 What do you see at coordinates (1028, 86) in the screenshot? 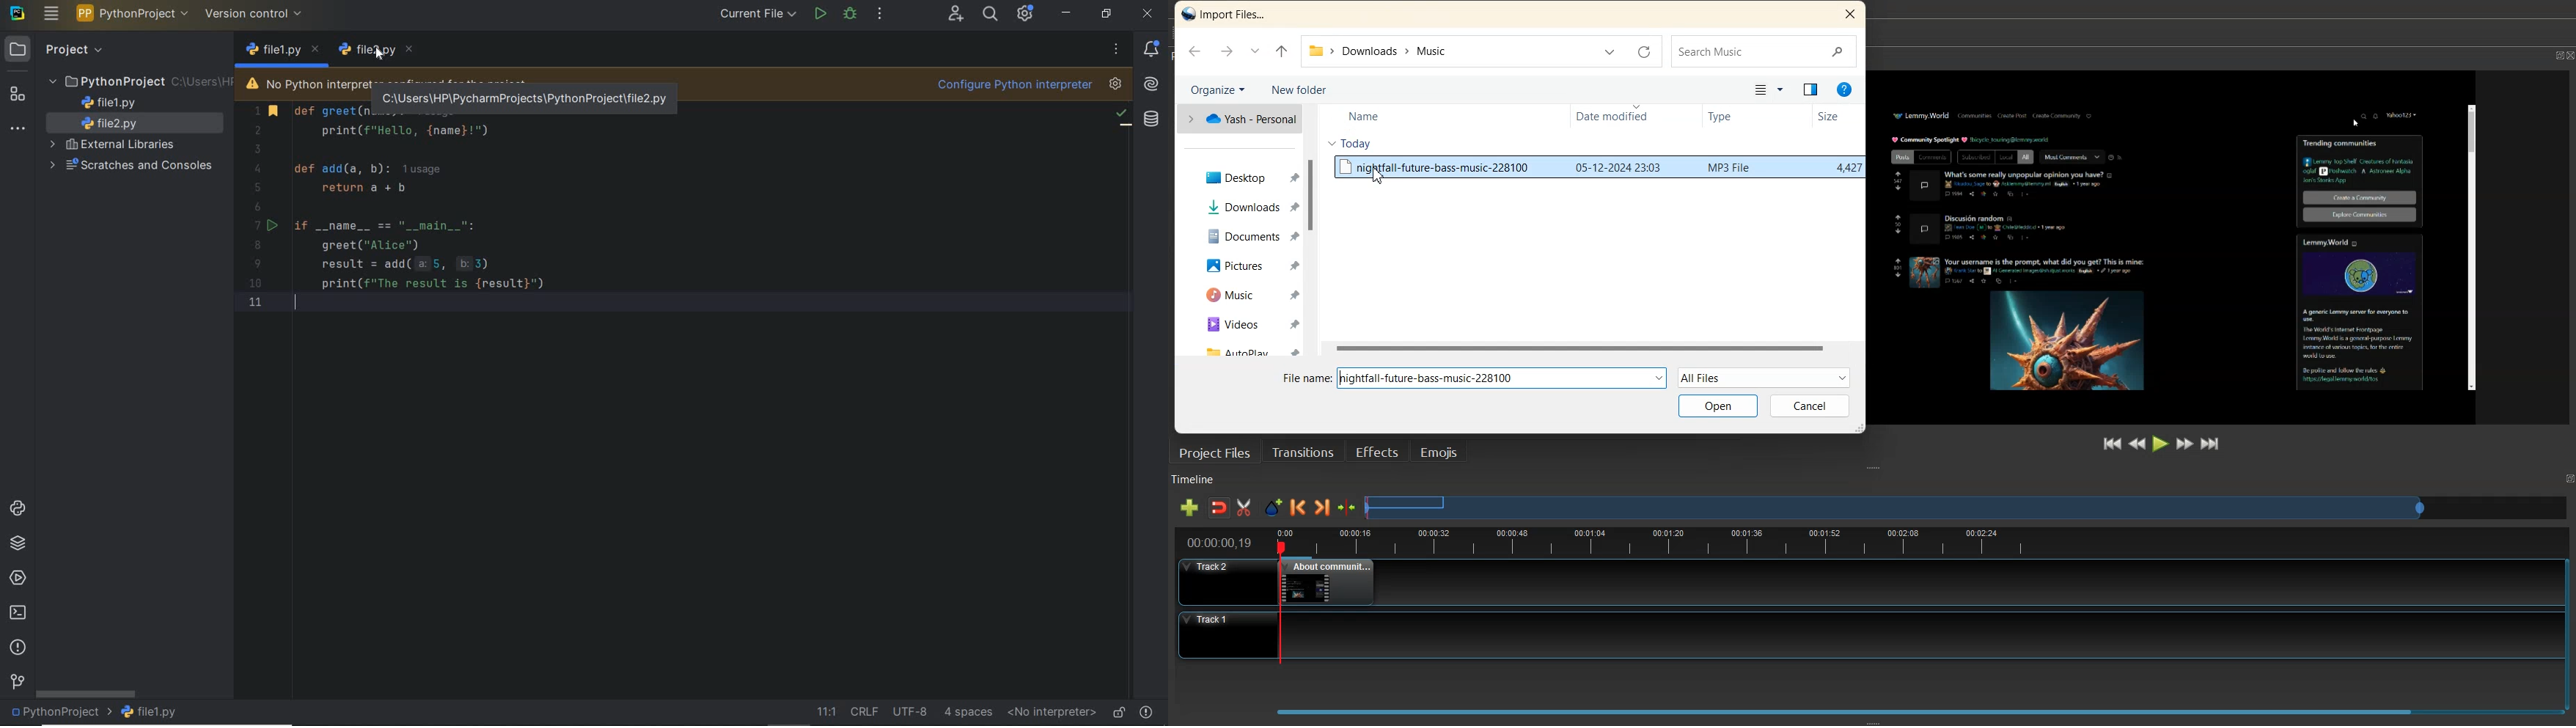
I see `configure python interpreter` at bounding box center [1028, 86].